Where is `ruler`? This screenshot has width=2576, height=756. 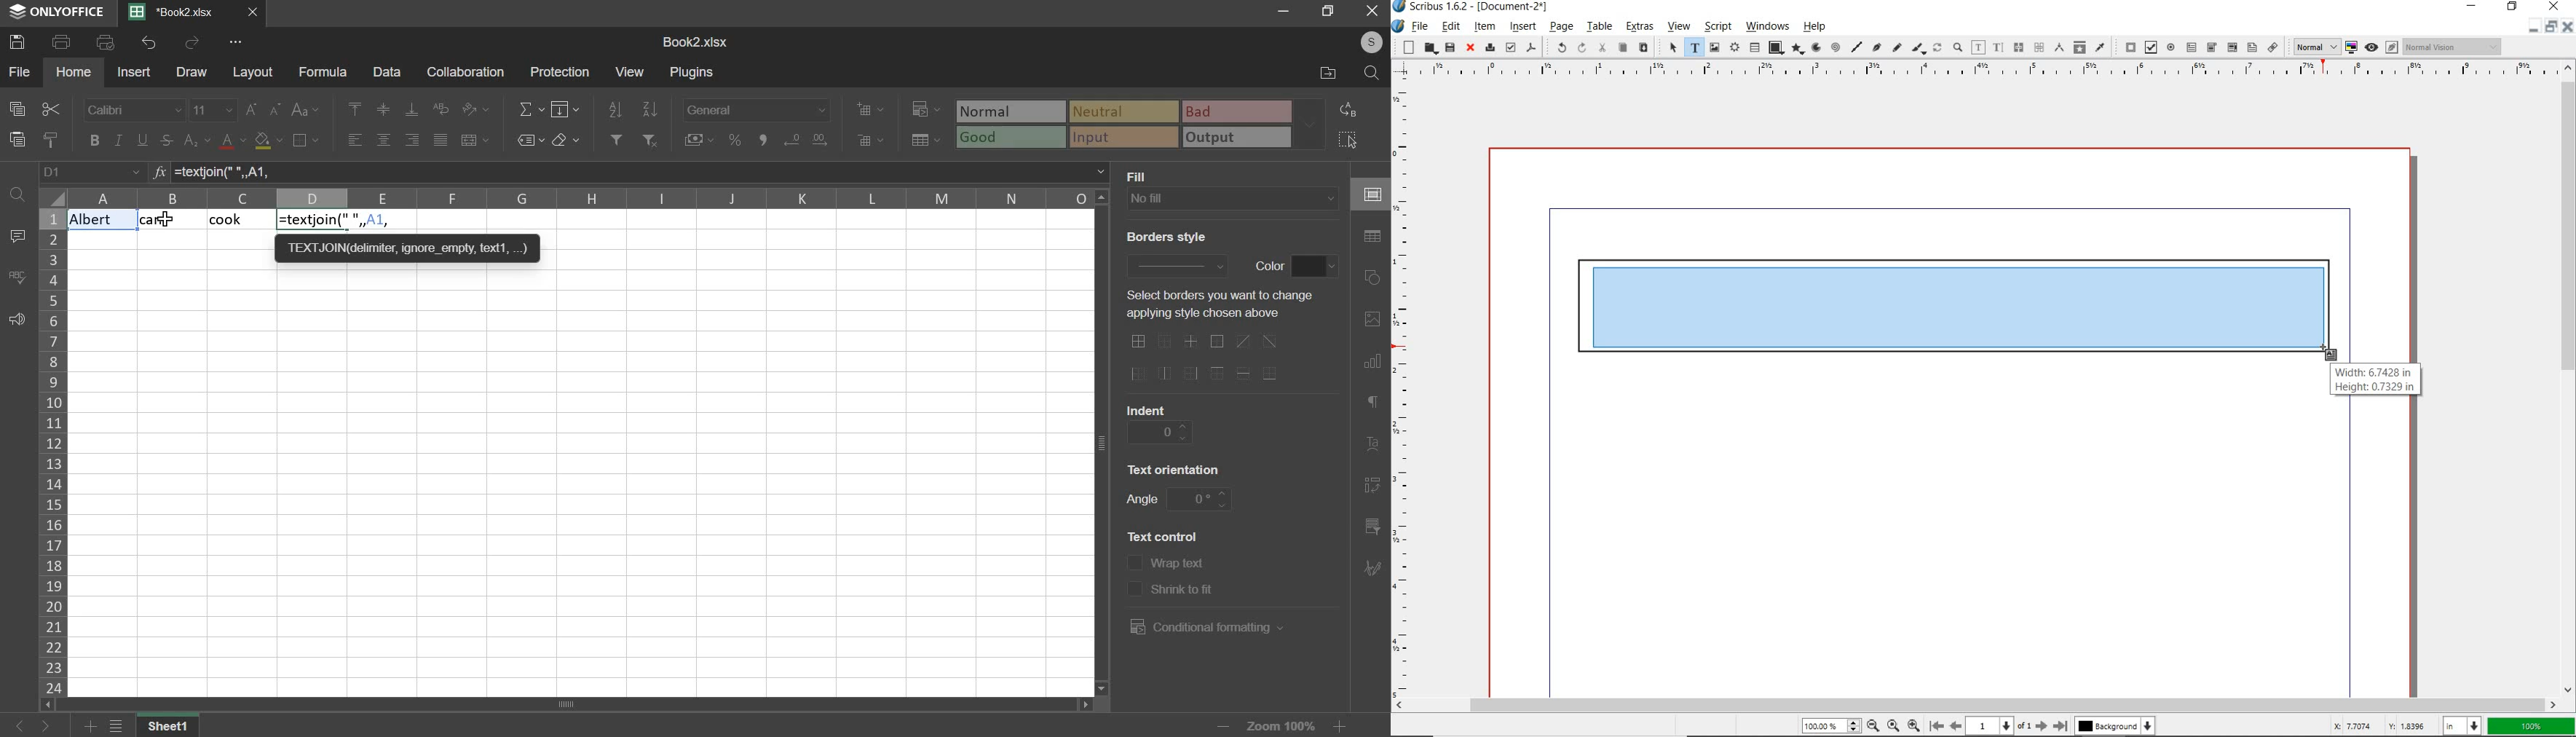 ruler is located at coordinates (1978, 71).